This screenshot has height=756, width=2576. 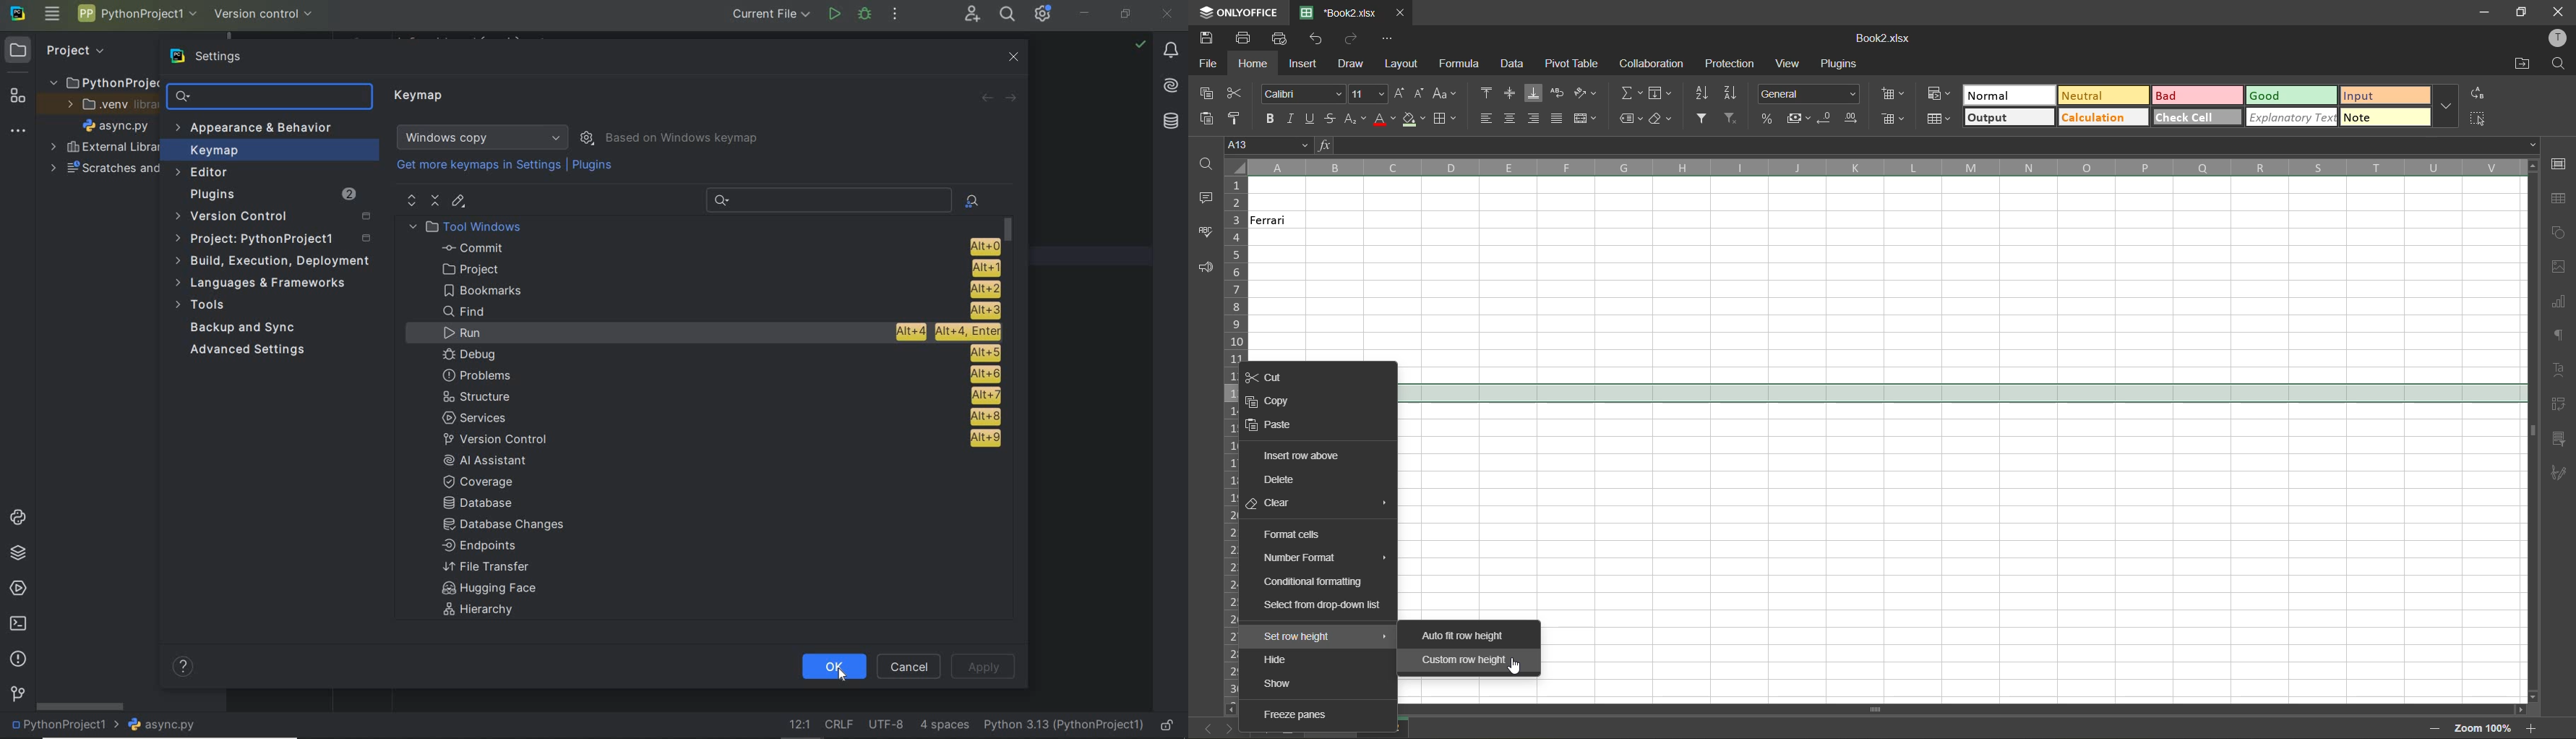 I want to click on file, so click(x=1209, y=64).